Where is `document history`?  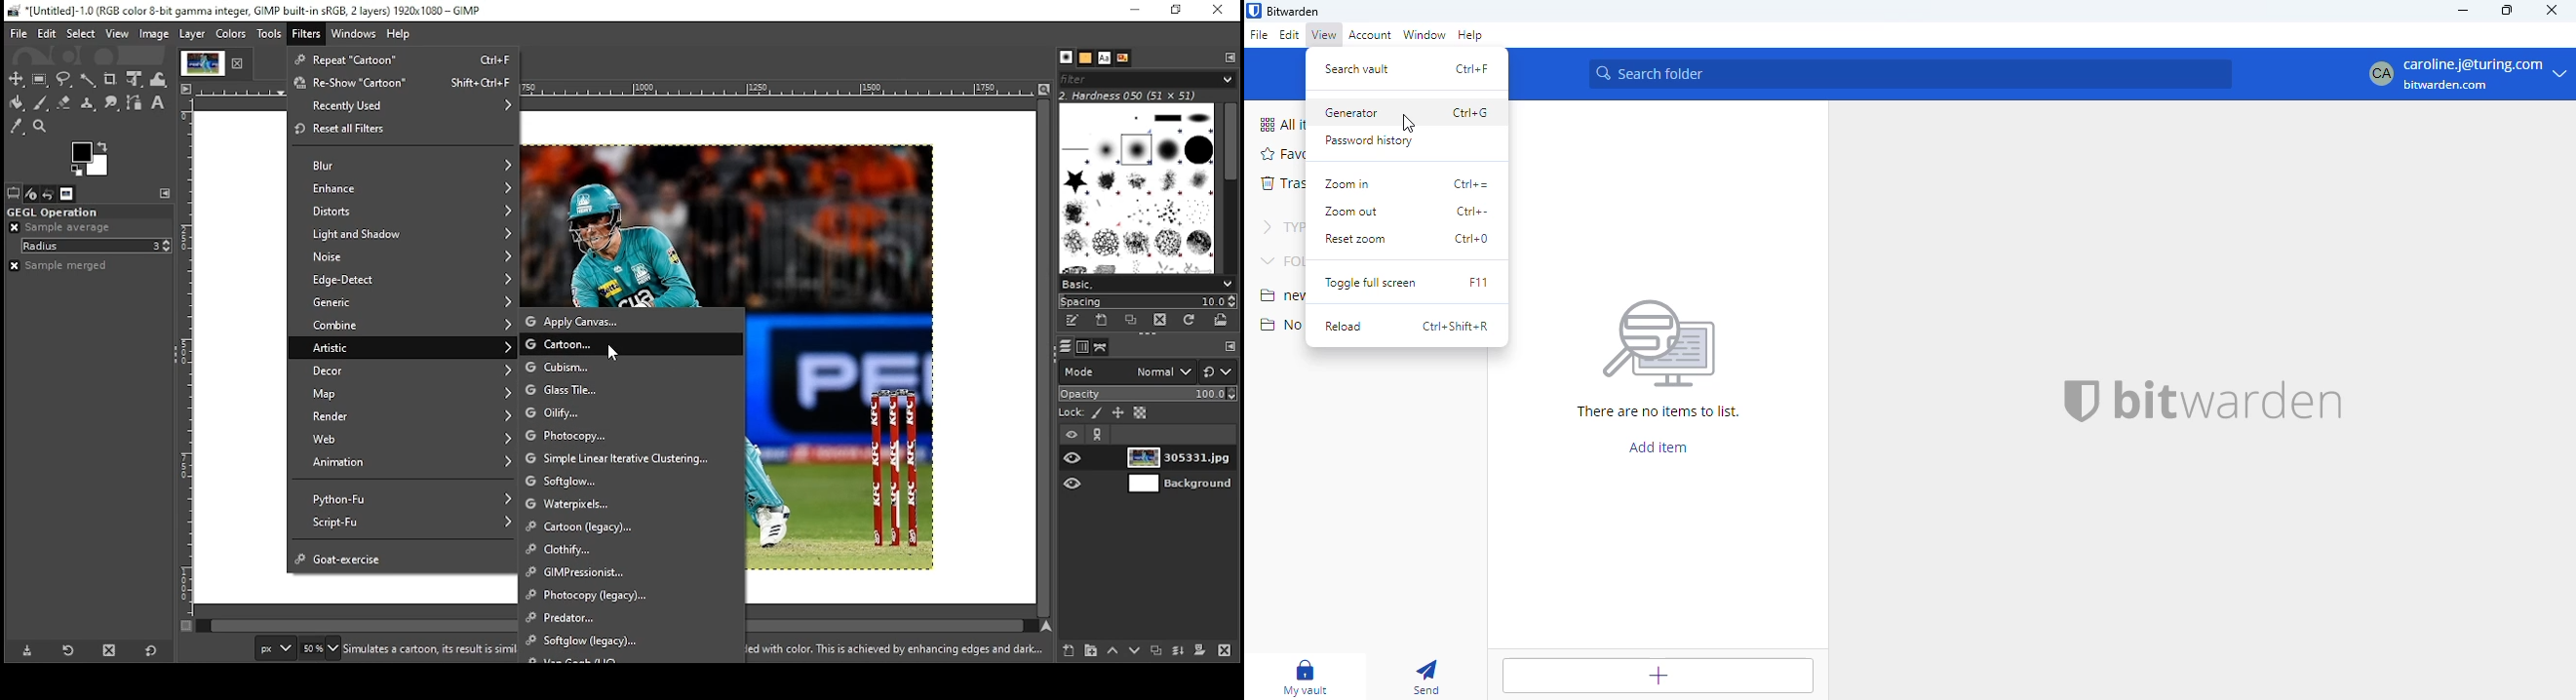
document history is located at coordinates (1124, 57).